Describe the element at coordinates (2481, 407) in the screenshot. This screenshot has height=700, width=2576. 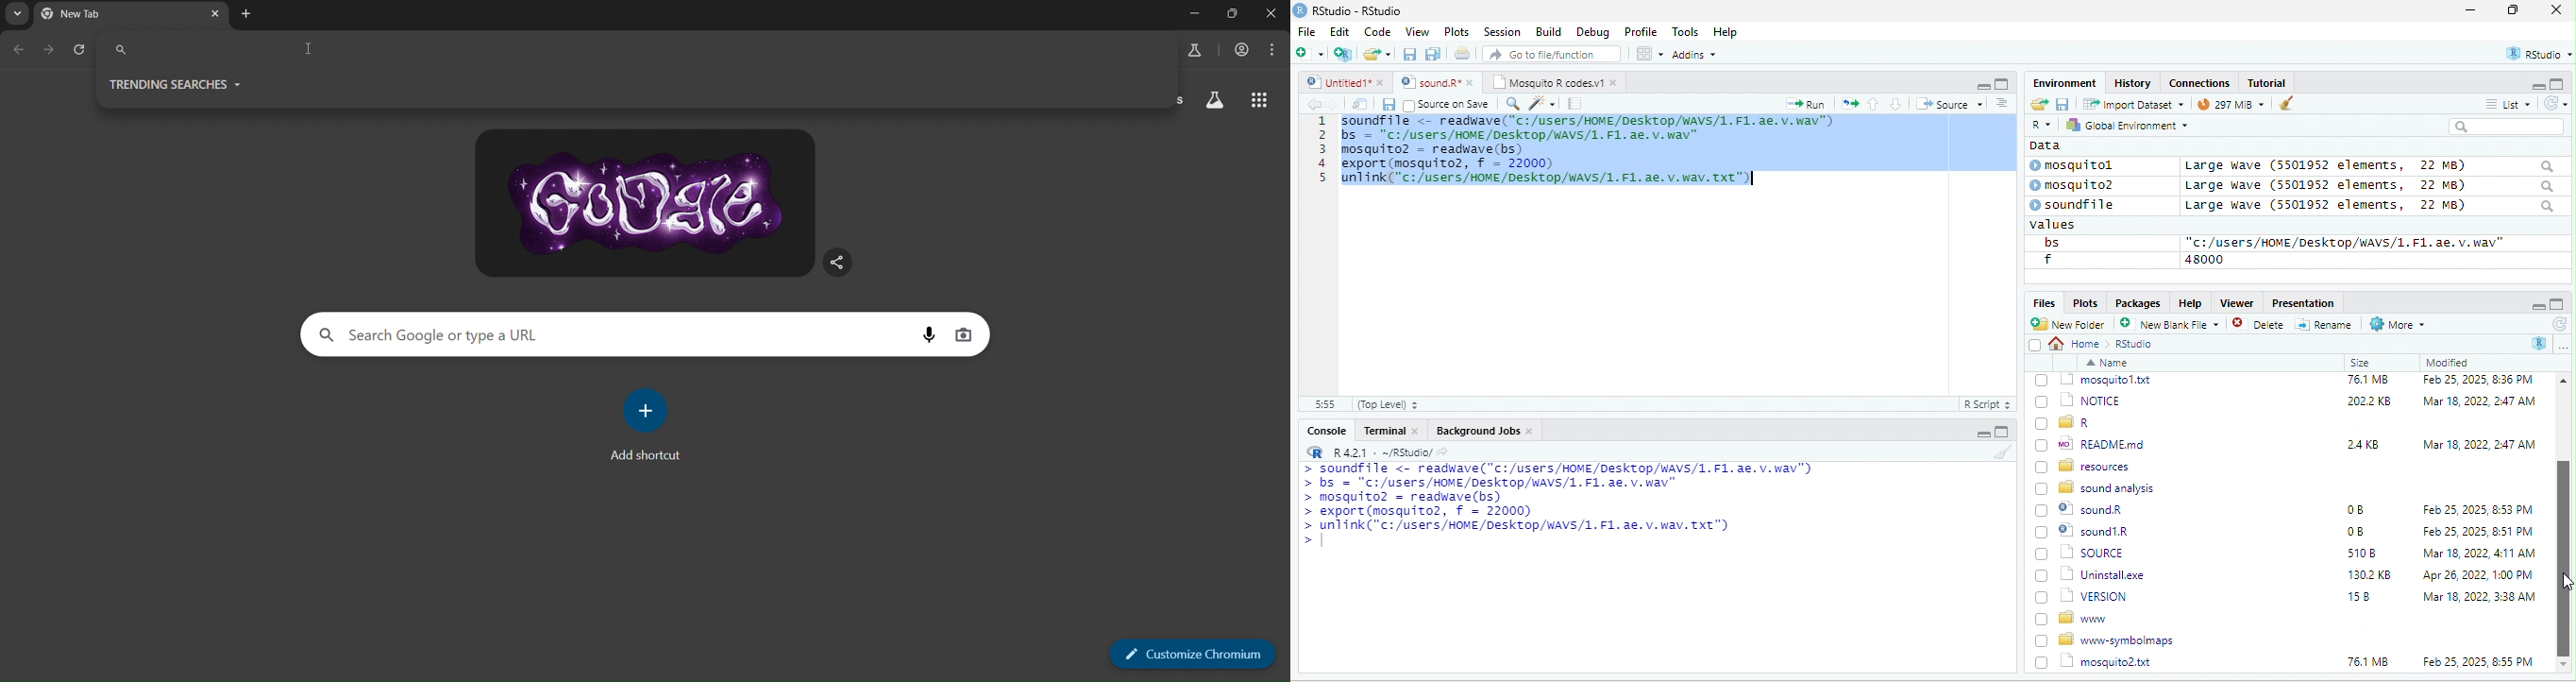
I see `Feb 25, 2025, 12:45 PM` at that location.